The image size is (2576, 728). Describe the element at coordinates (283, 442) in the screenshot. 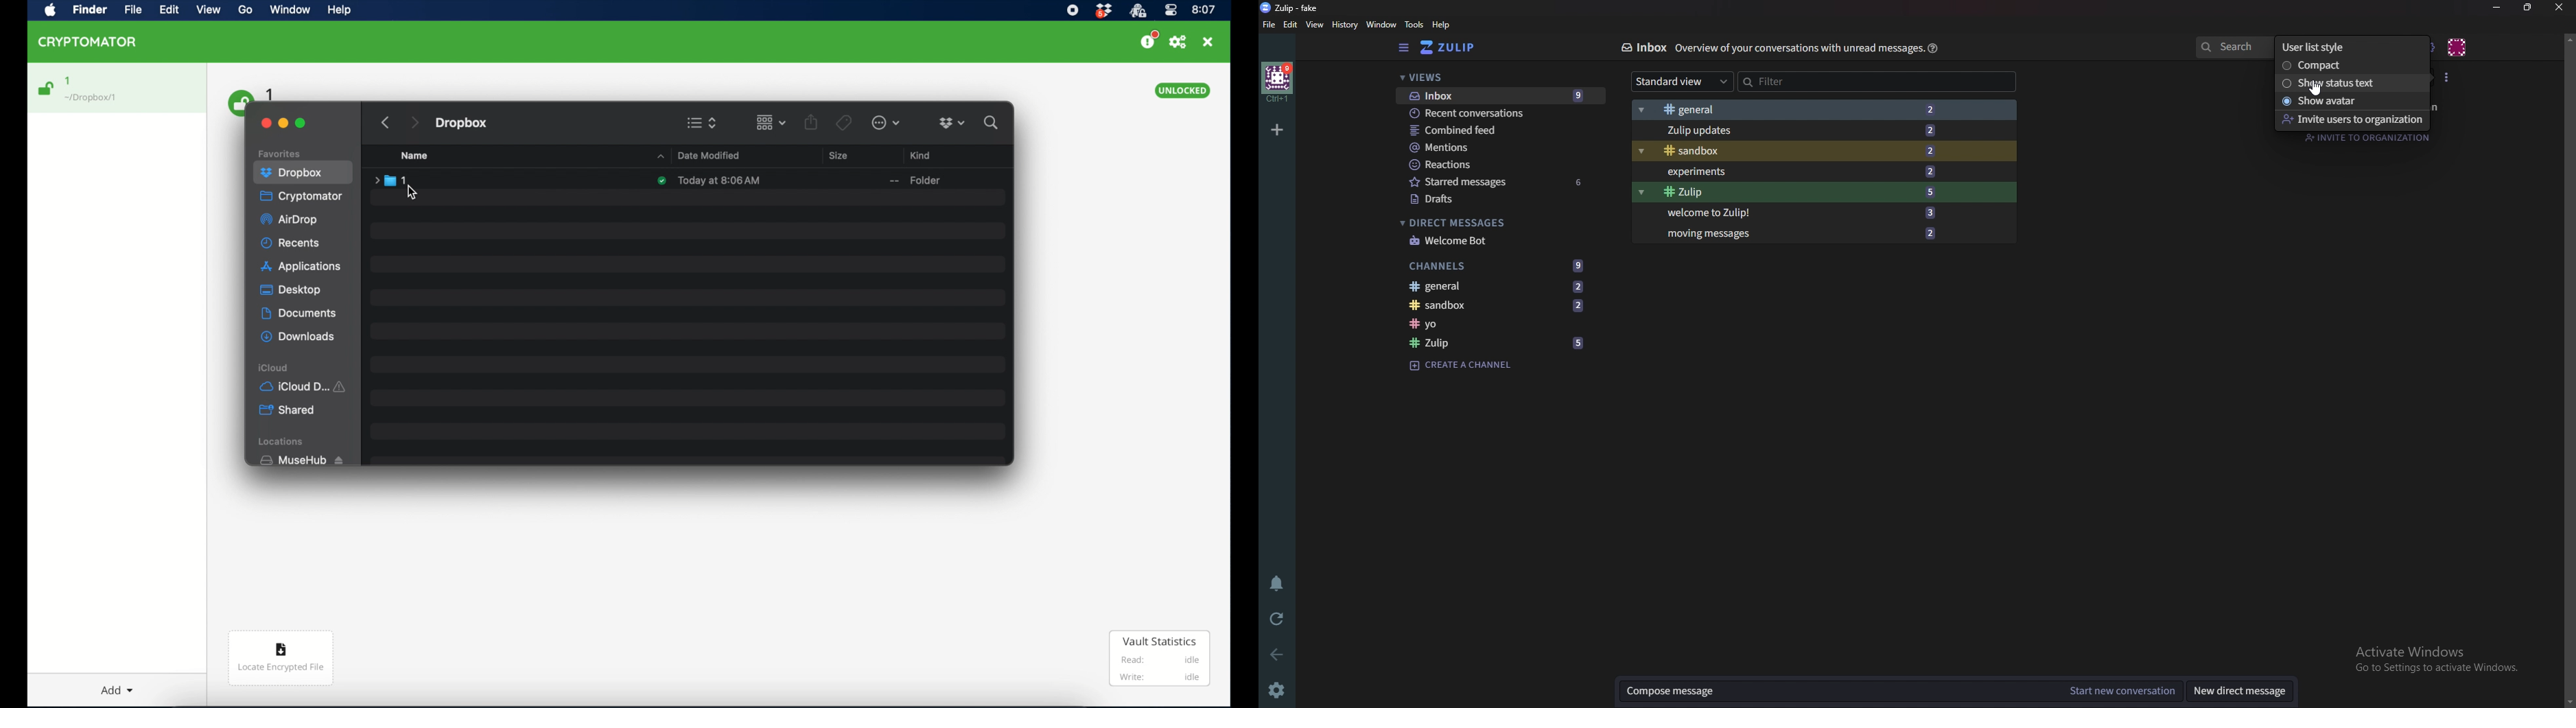

I see `locations` at that location.